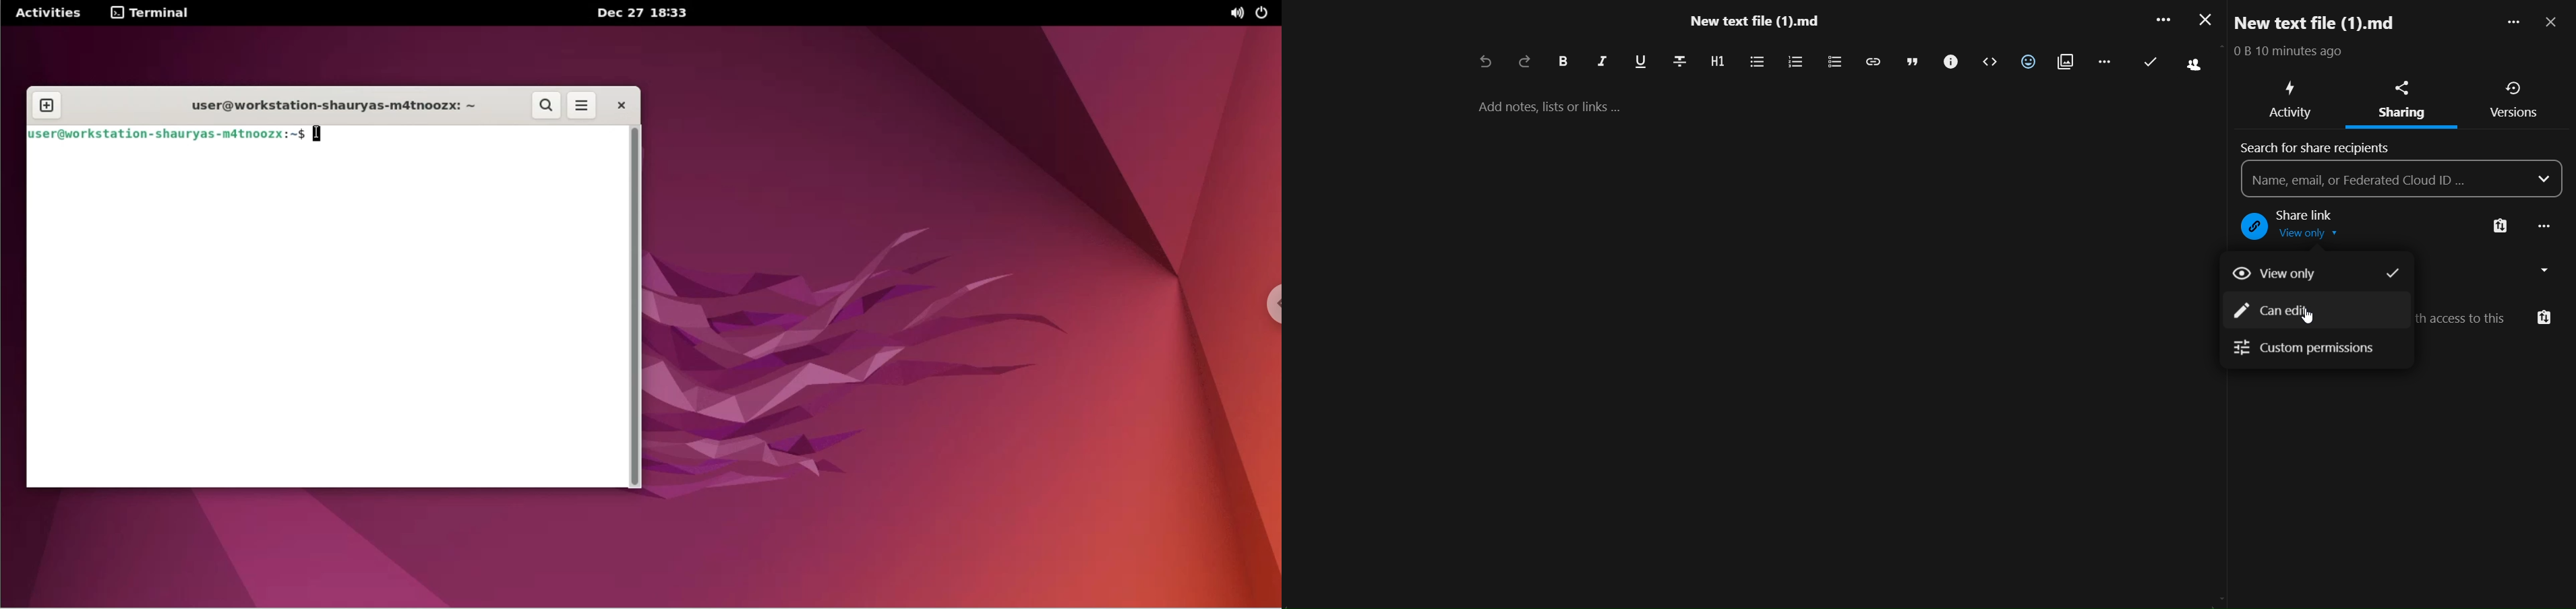  I want to click on insert emoji, so click(2028, 61).